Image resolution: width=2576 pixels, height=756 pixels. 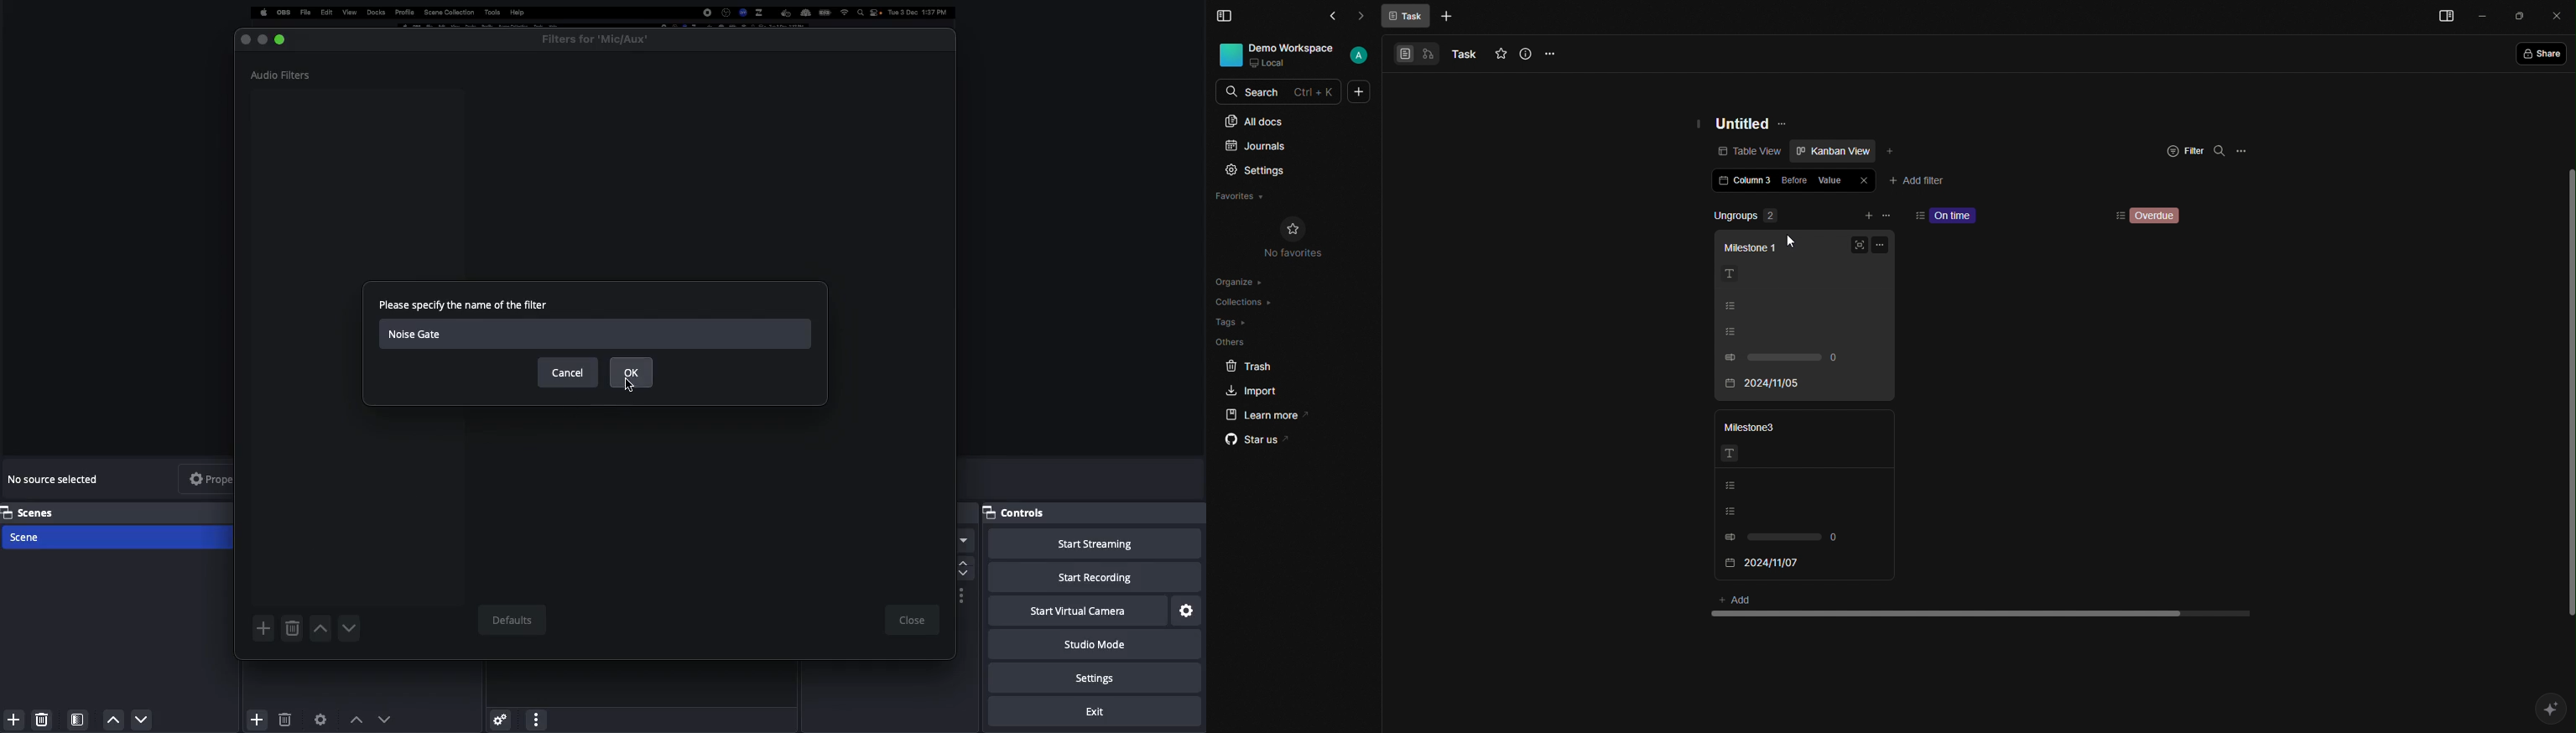 What do you see at coordinates (385, 719) in the screenshot?
I see `Move down` at bounding box center [385, 719].